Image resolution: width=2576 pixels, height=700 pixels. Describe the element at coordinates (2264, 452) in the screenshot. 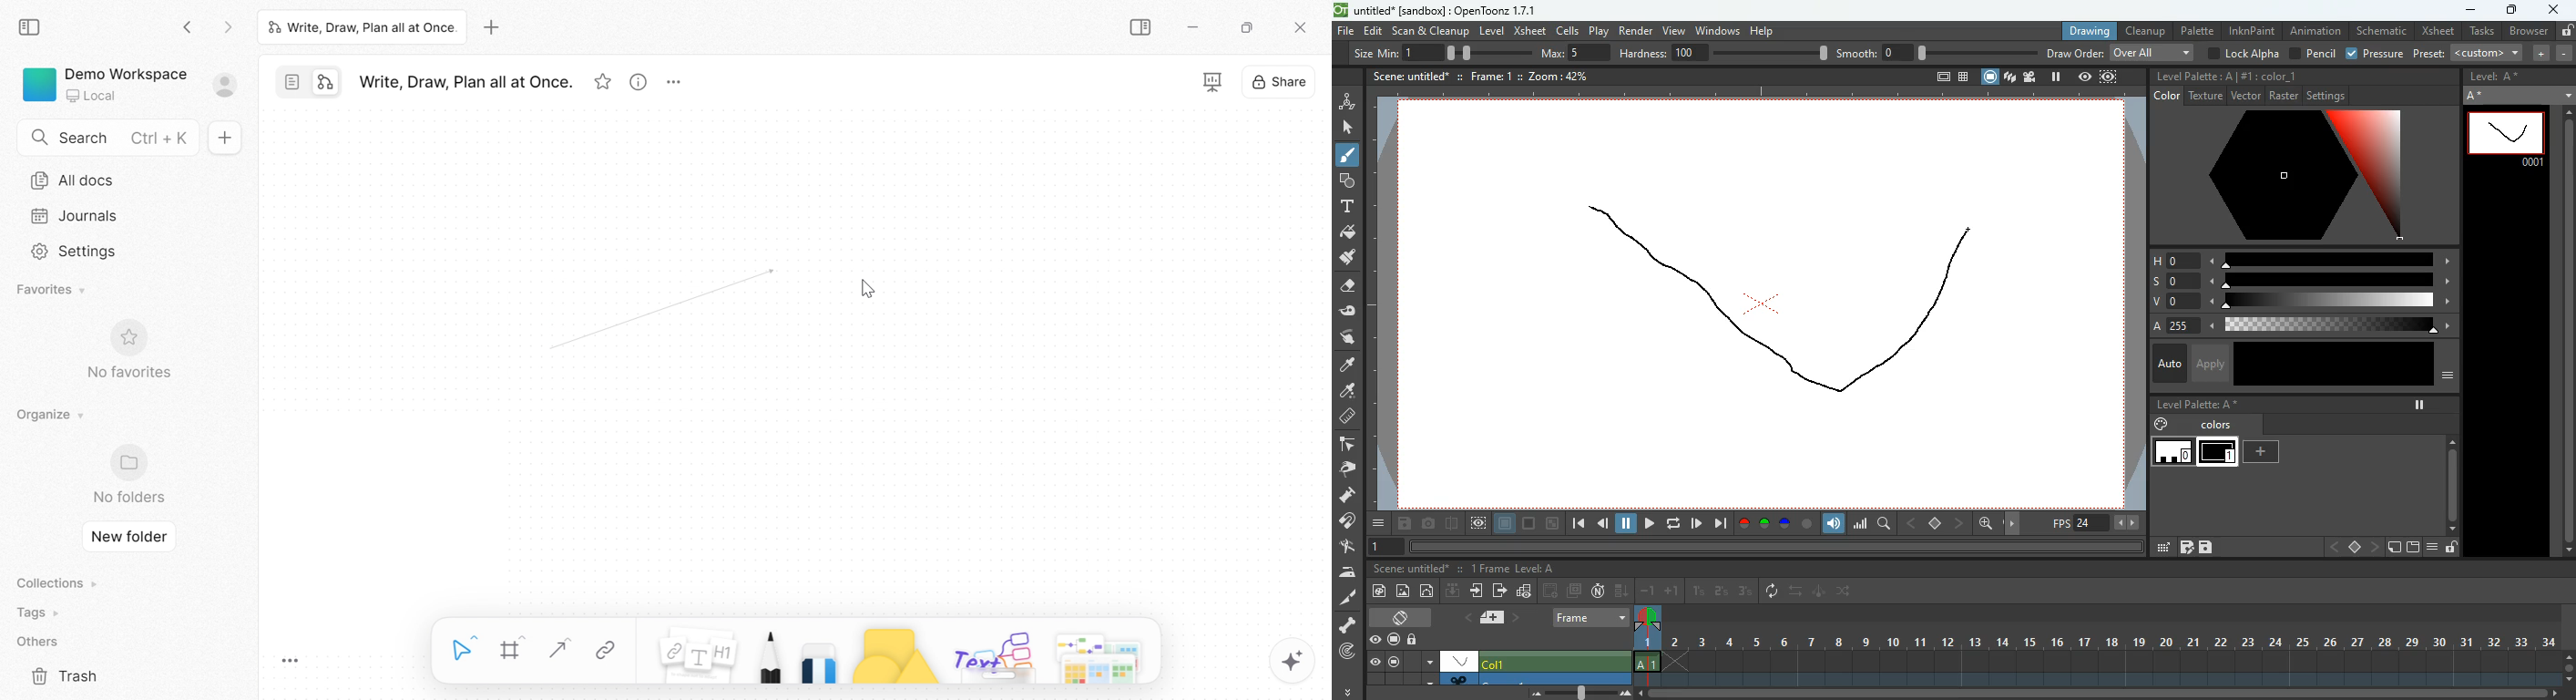

I see `add` at that location.